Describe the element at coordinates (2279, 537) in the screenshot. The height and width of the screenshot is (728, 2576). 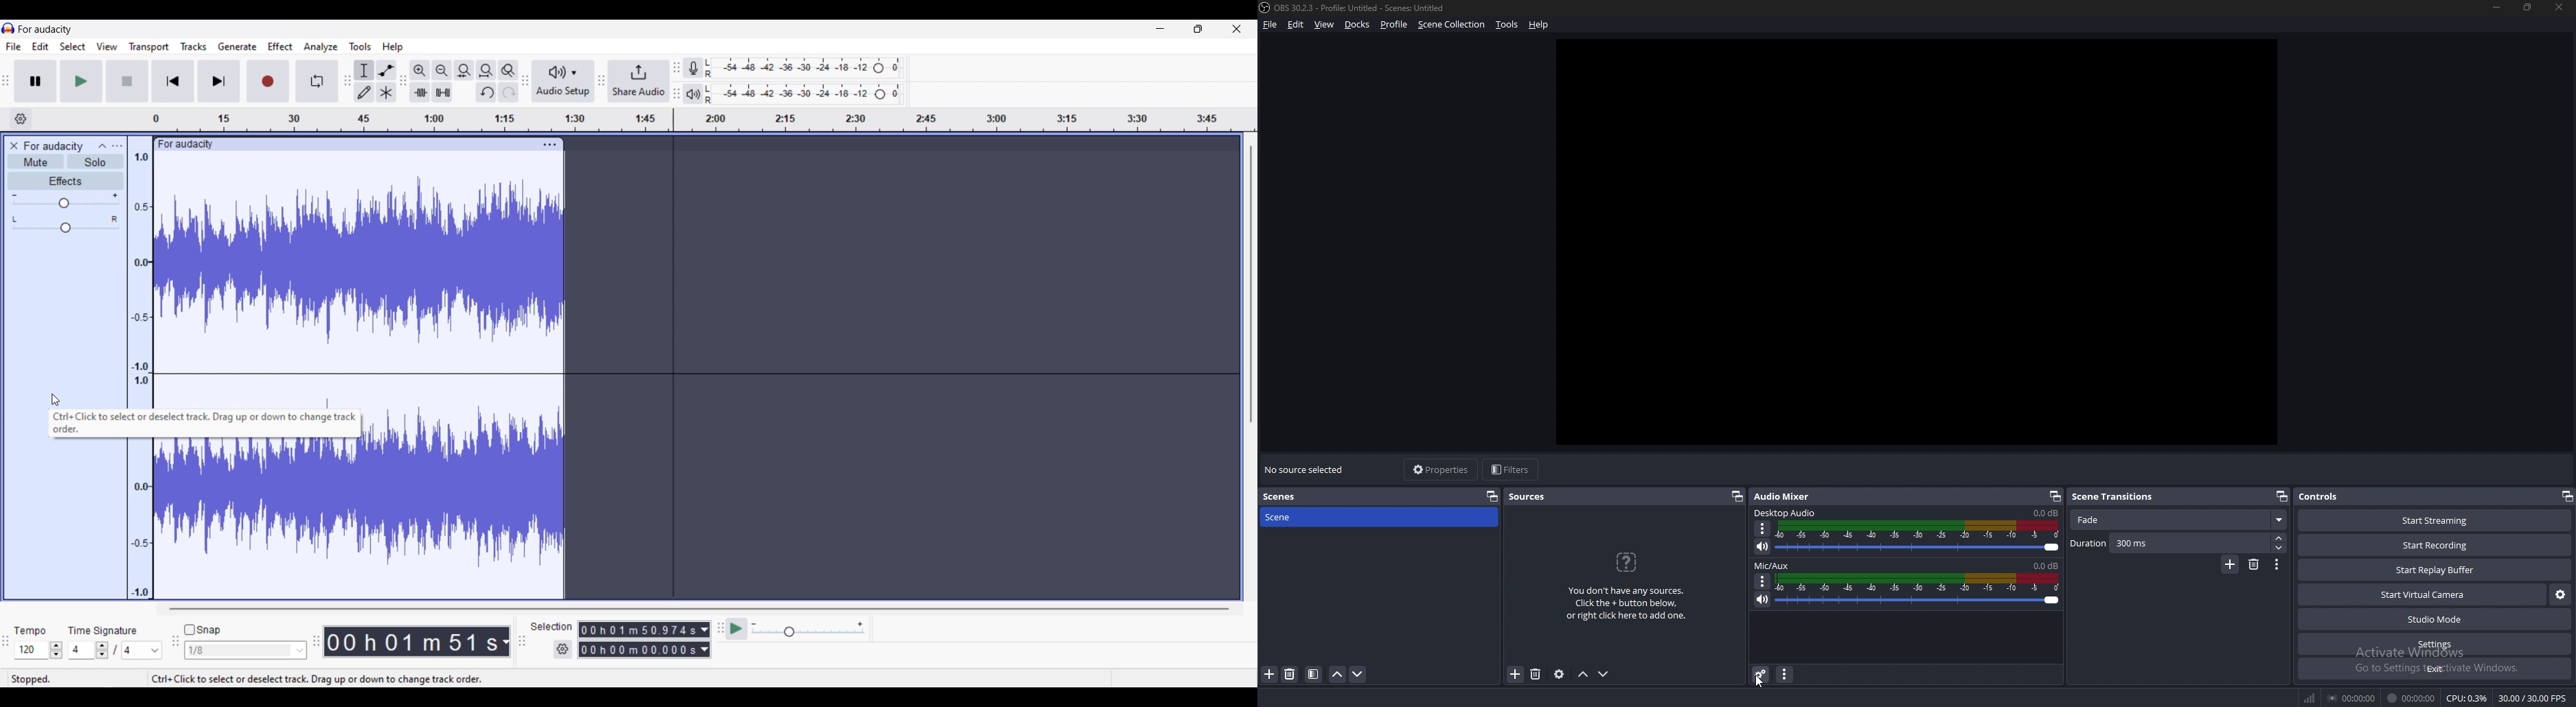
I see `increase duration` at that location.